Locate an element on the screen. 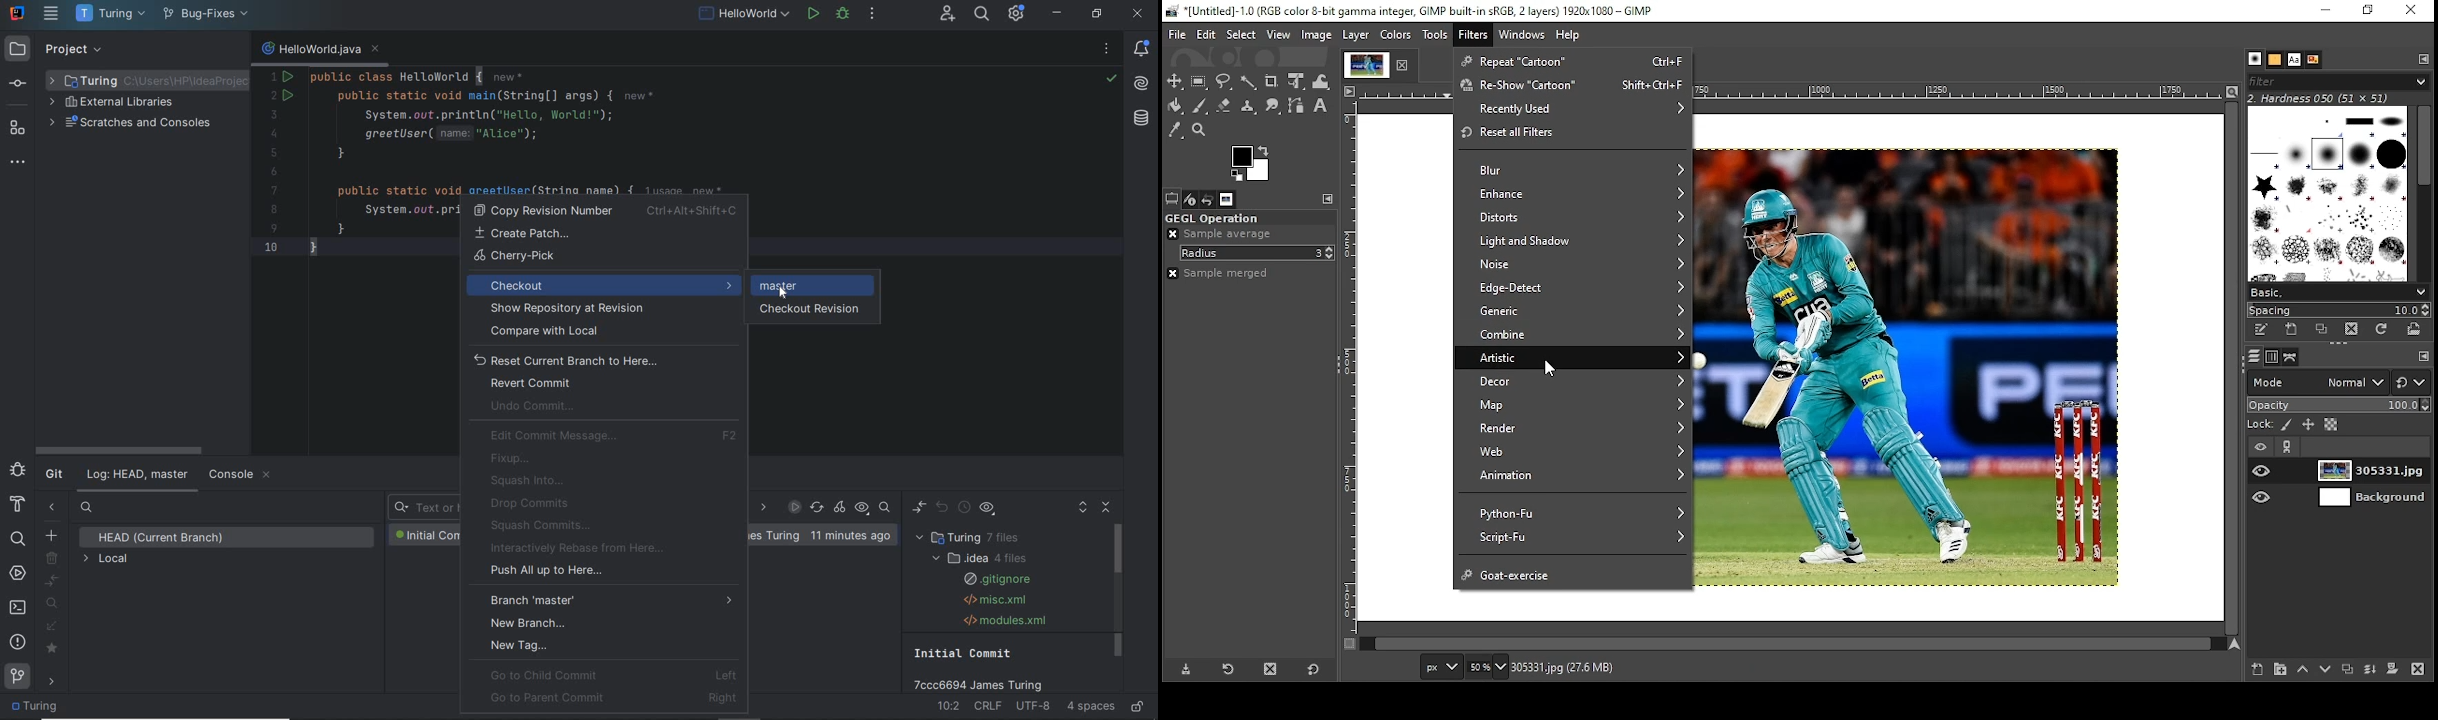 The height and width of the screenshot is (728, 2464). noise is located at coordinates (1572, 264).